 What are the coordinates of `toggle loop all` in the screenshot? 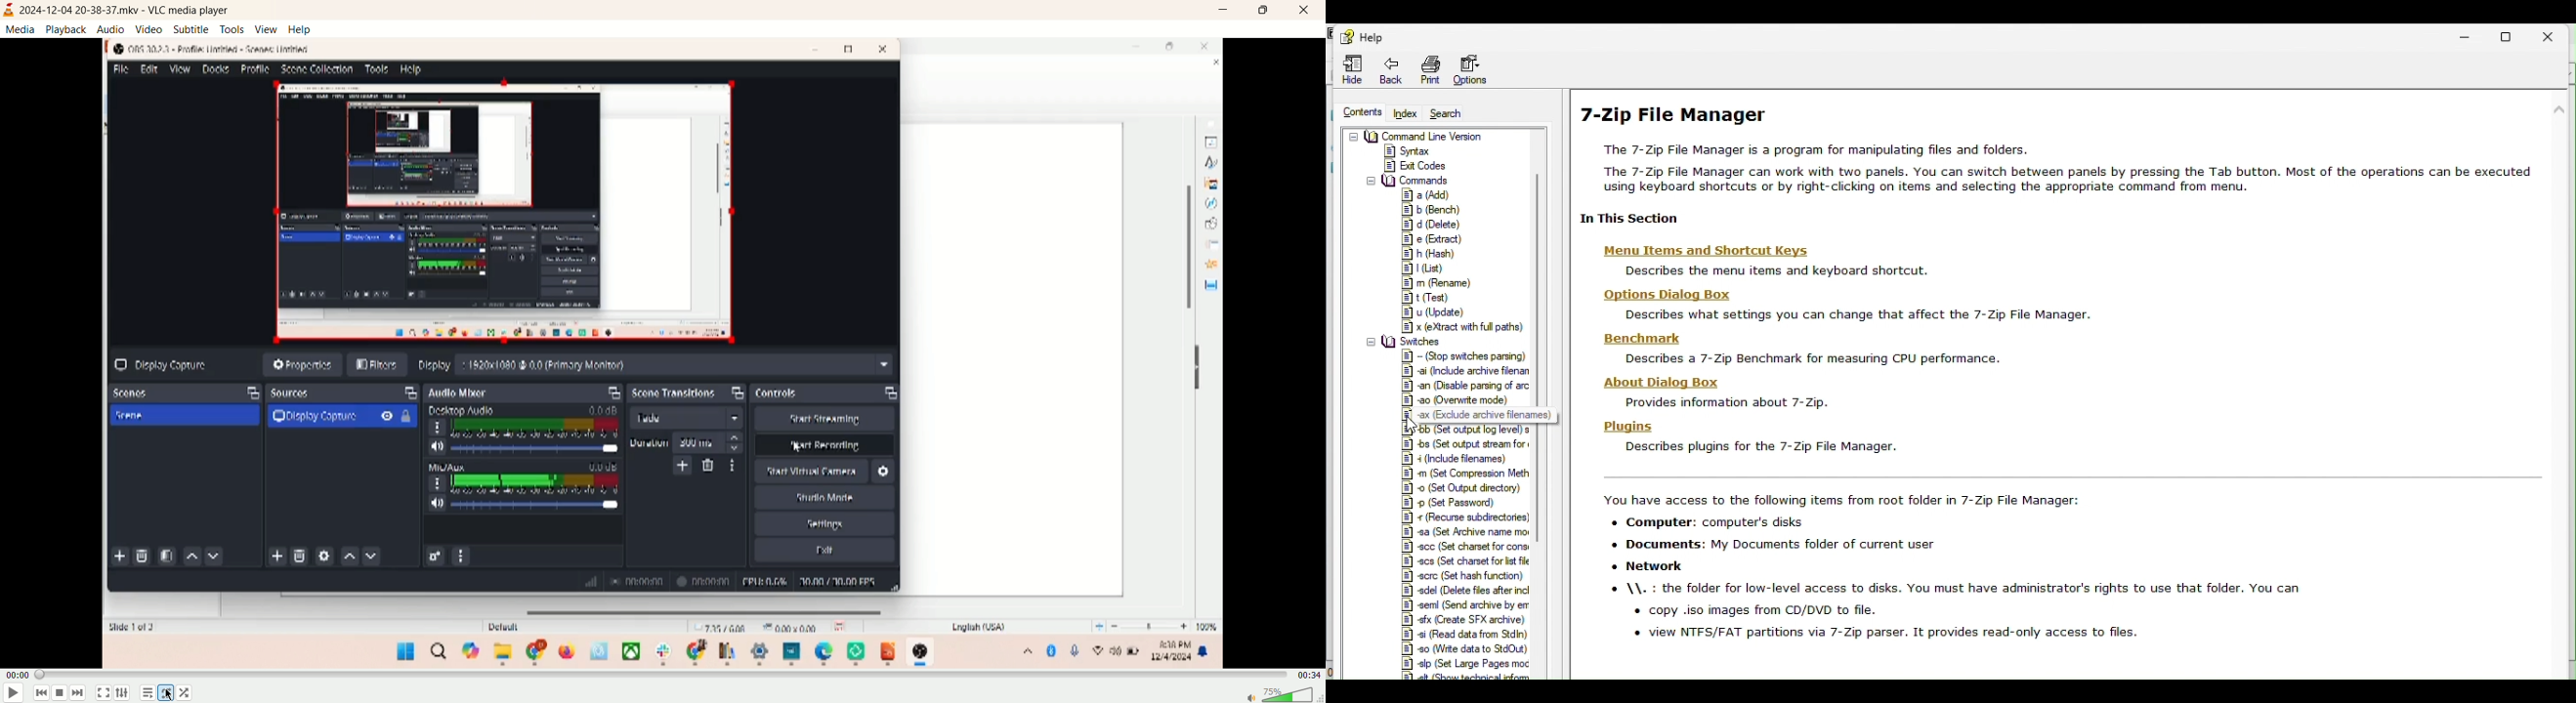 It's located at (166, 693).